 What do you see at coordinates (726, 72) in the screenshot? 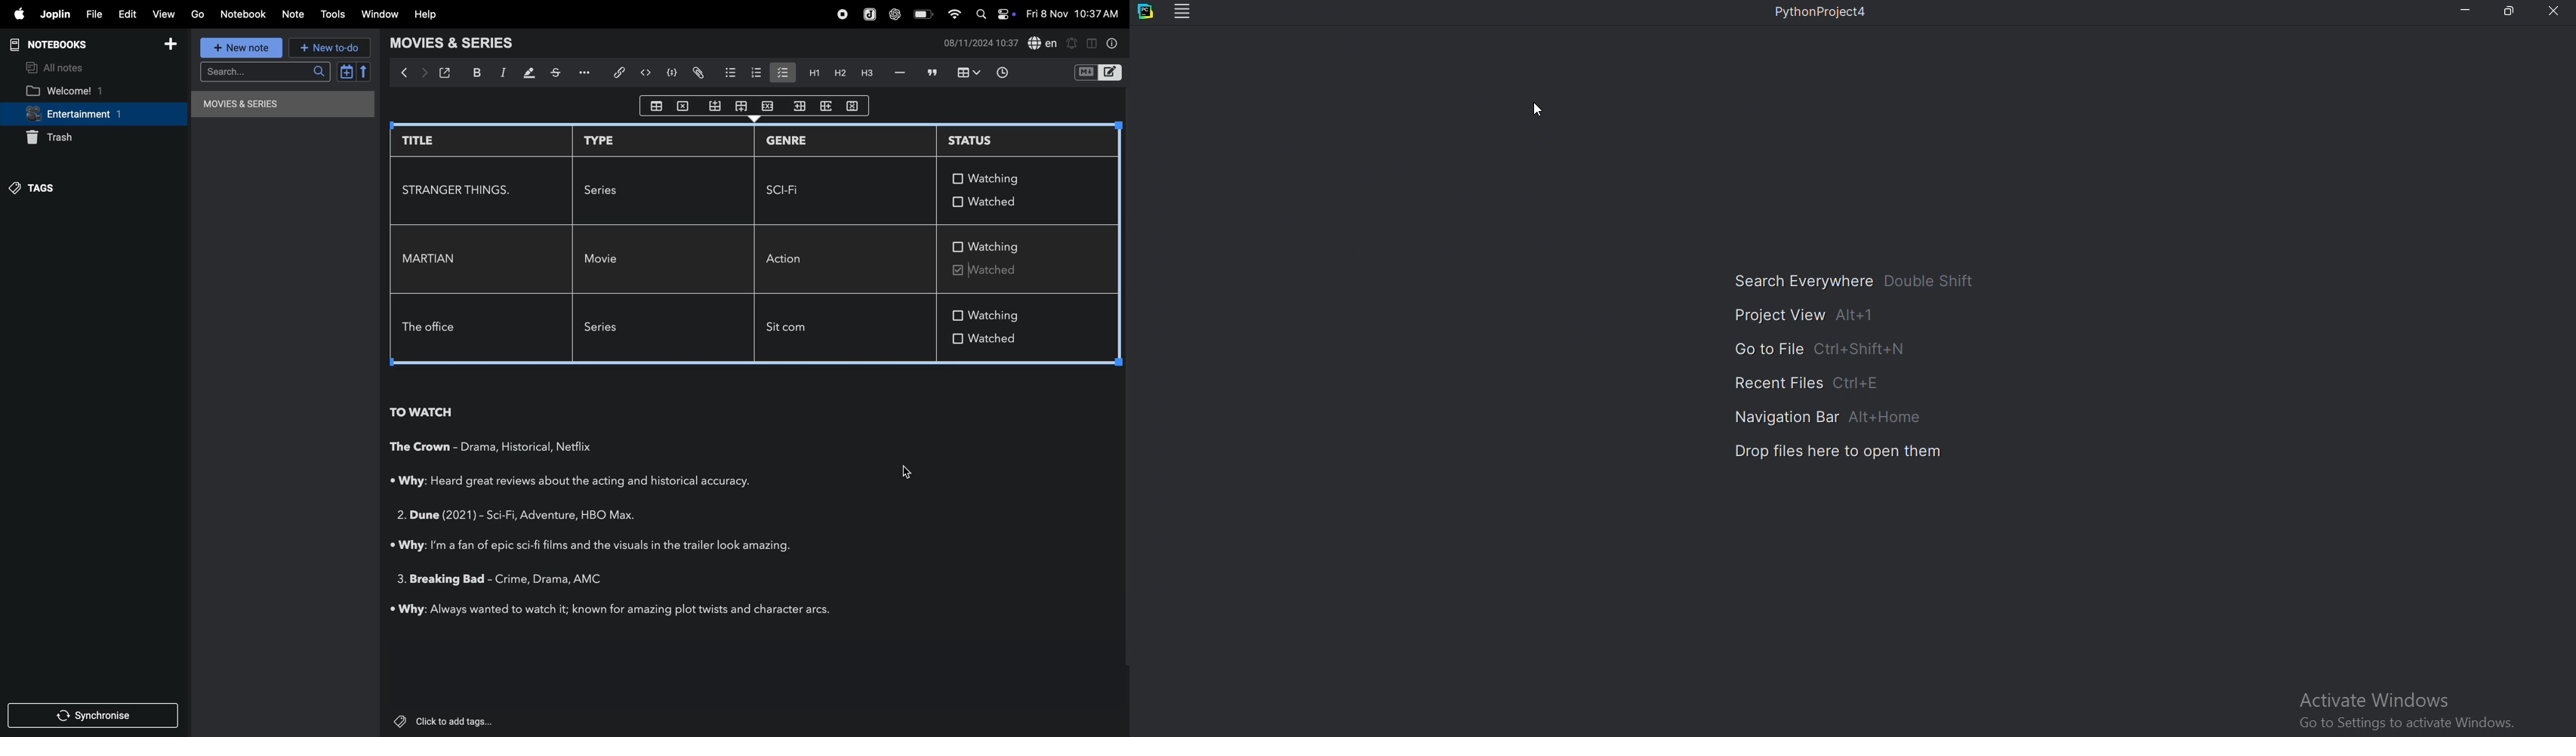
I see `bullet list` at bounding box center [726, 72].